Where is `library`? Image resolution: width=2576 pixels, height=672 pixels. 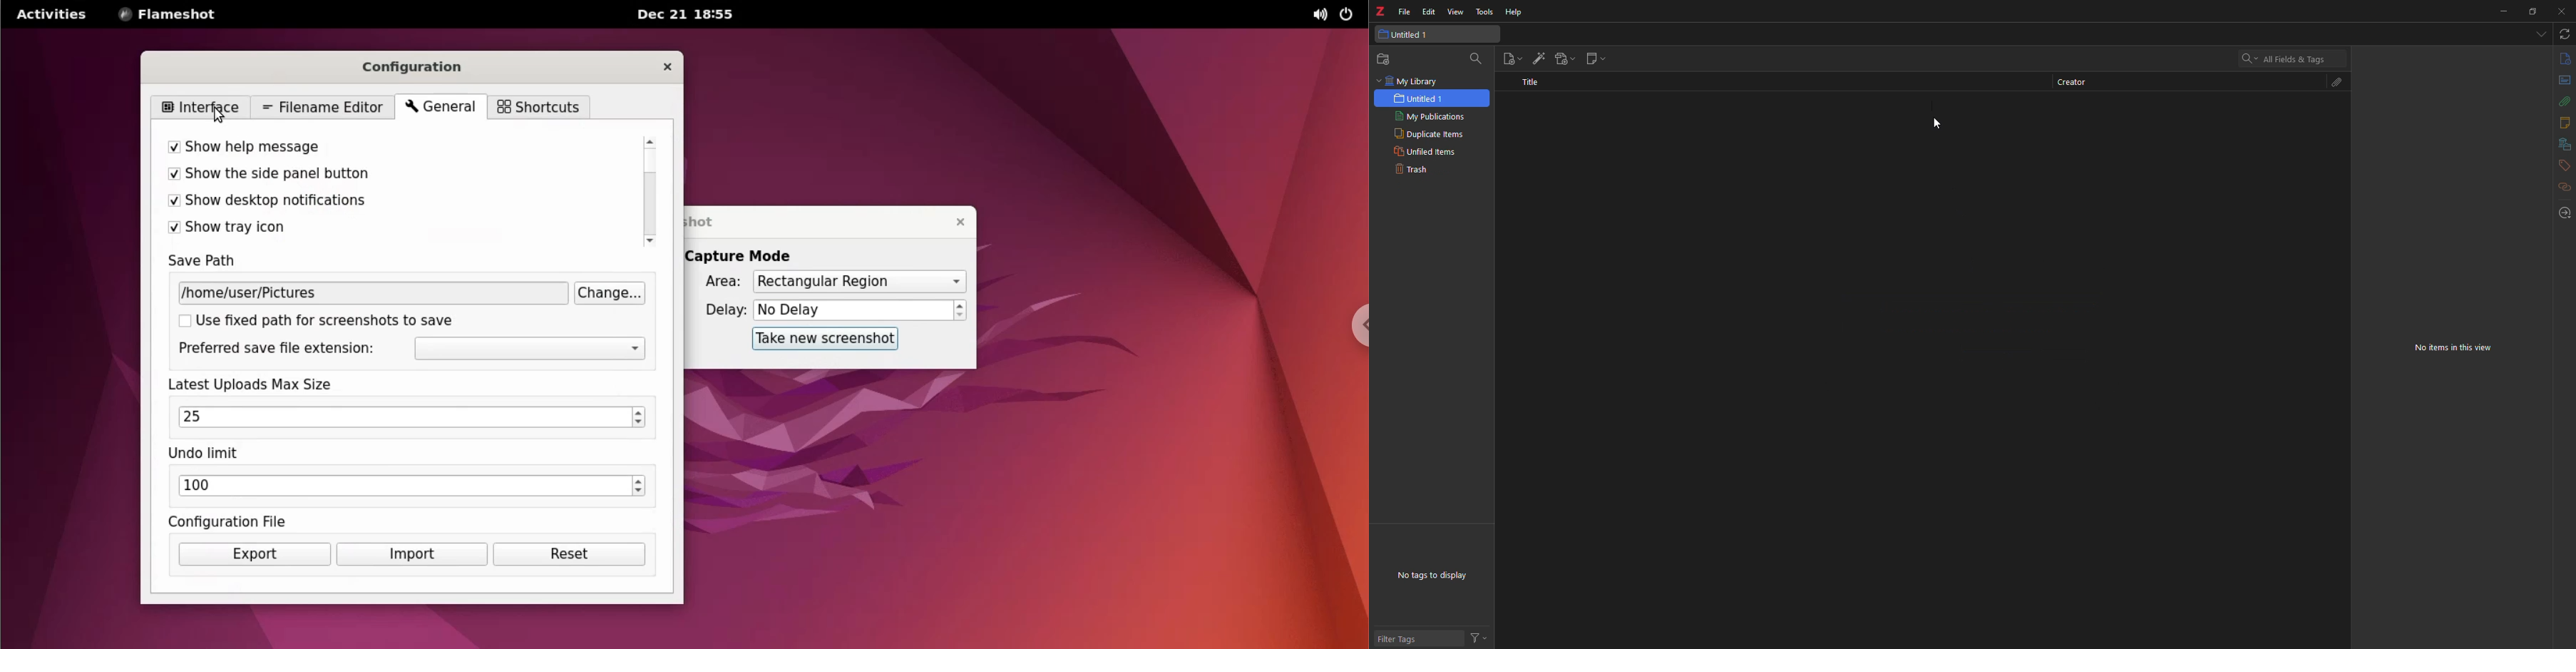 library is located at coordinates (2562, 144).